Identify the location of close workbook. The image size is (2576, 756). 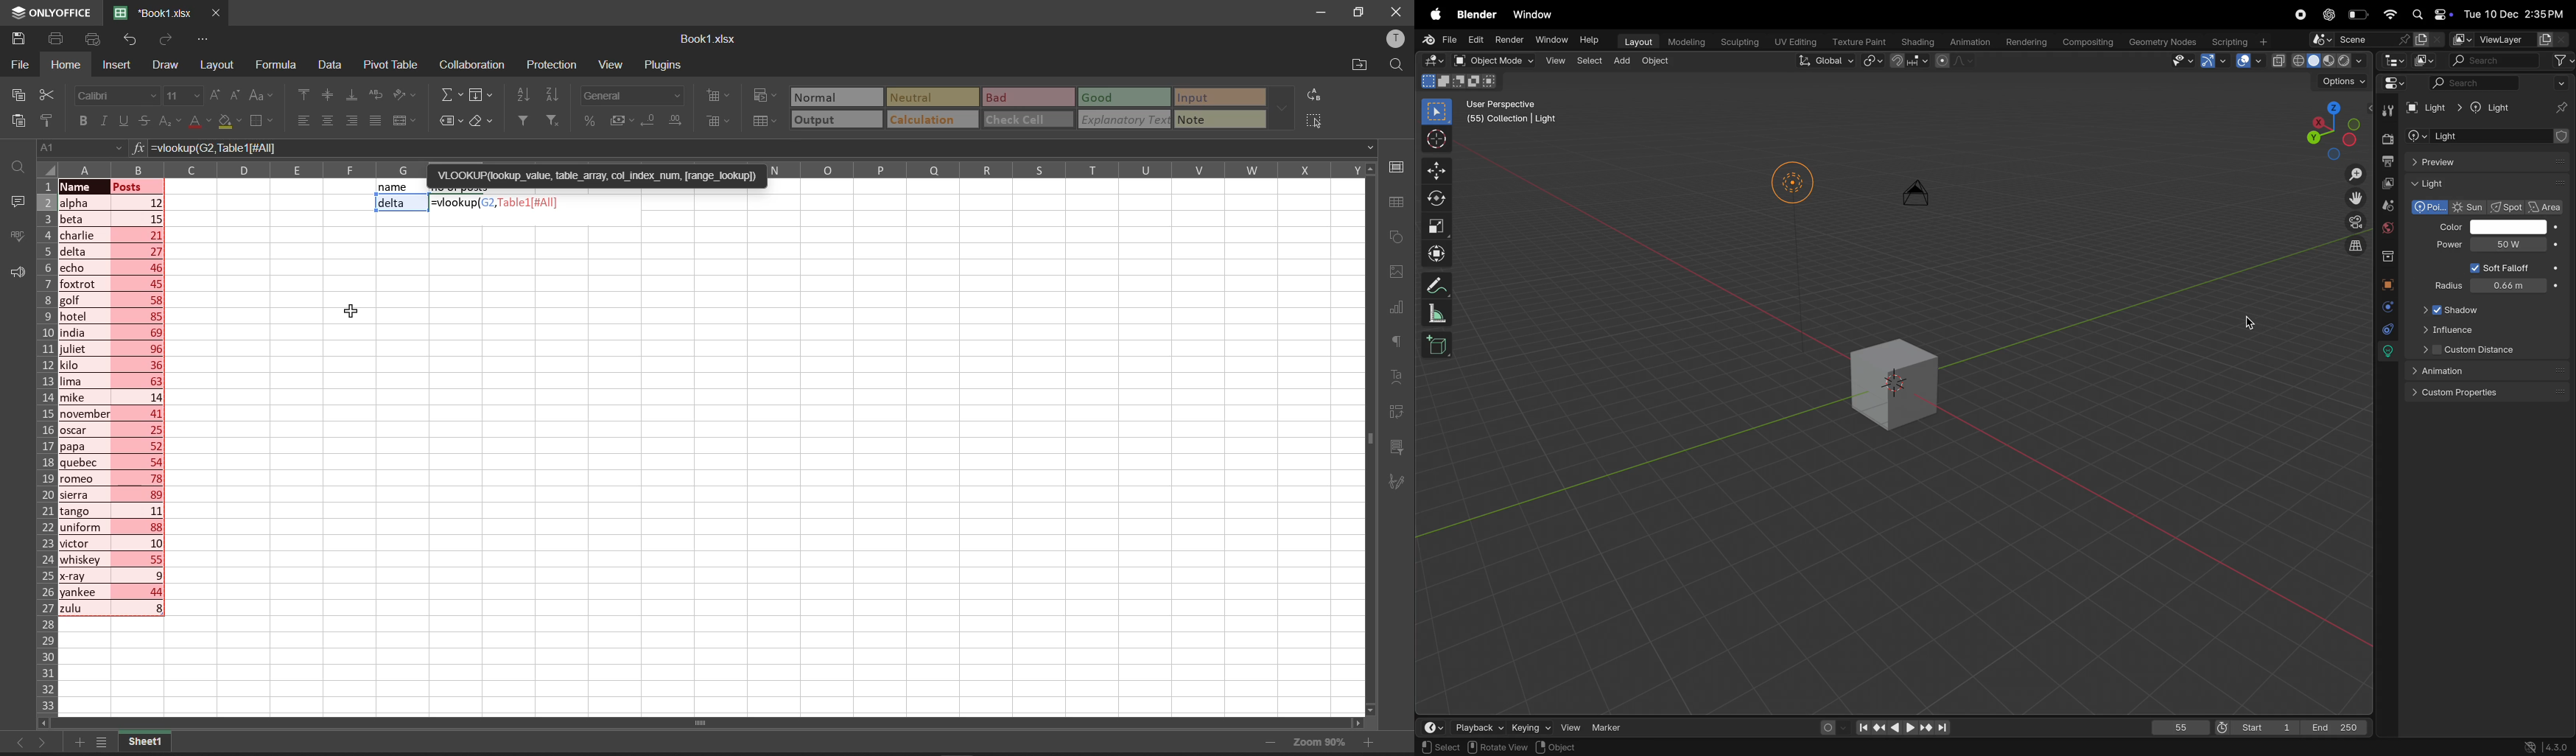
(217, 13).